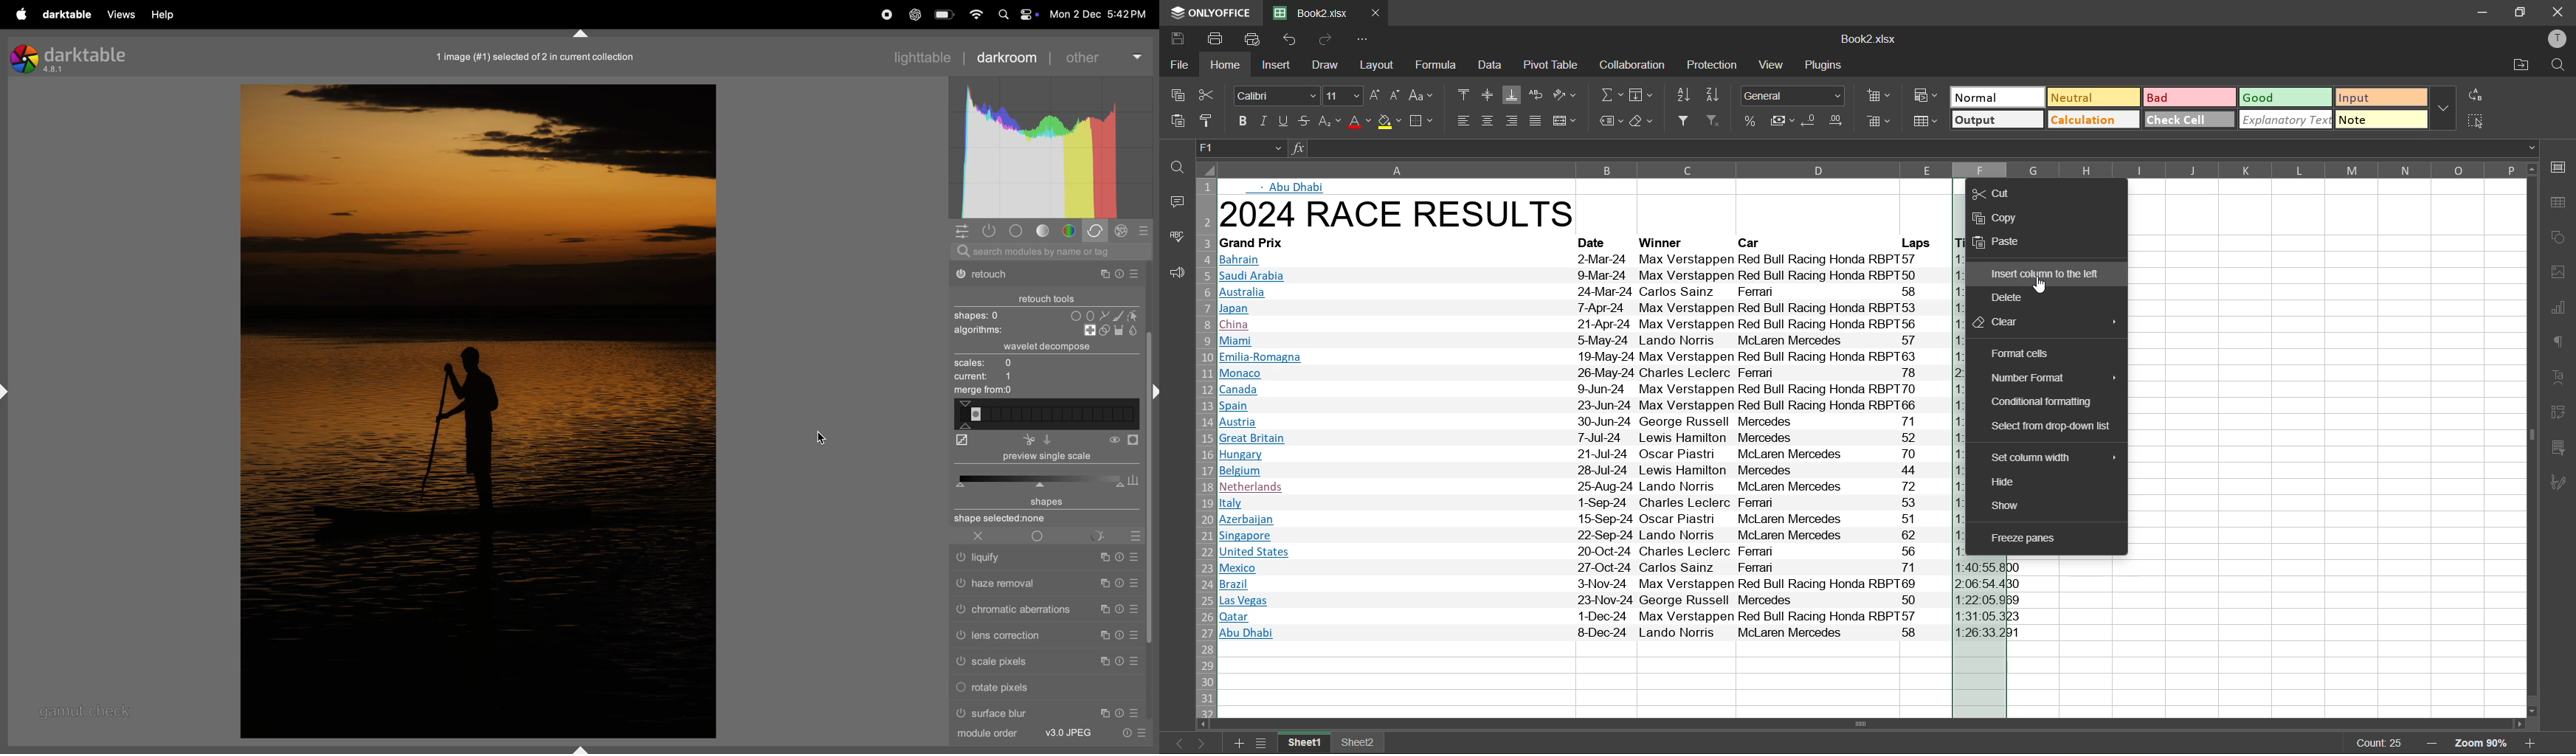  I want to click on format cells, so click(2020, 353).